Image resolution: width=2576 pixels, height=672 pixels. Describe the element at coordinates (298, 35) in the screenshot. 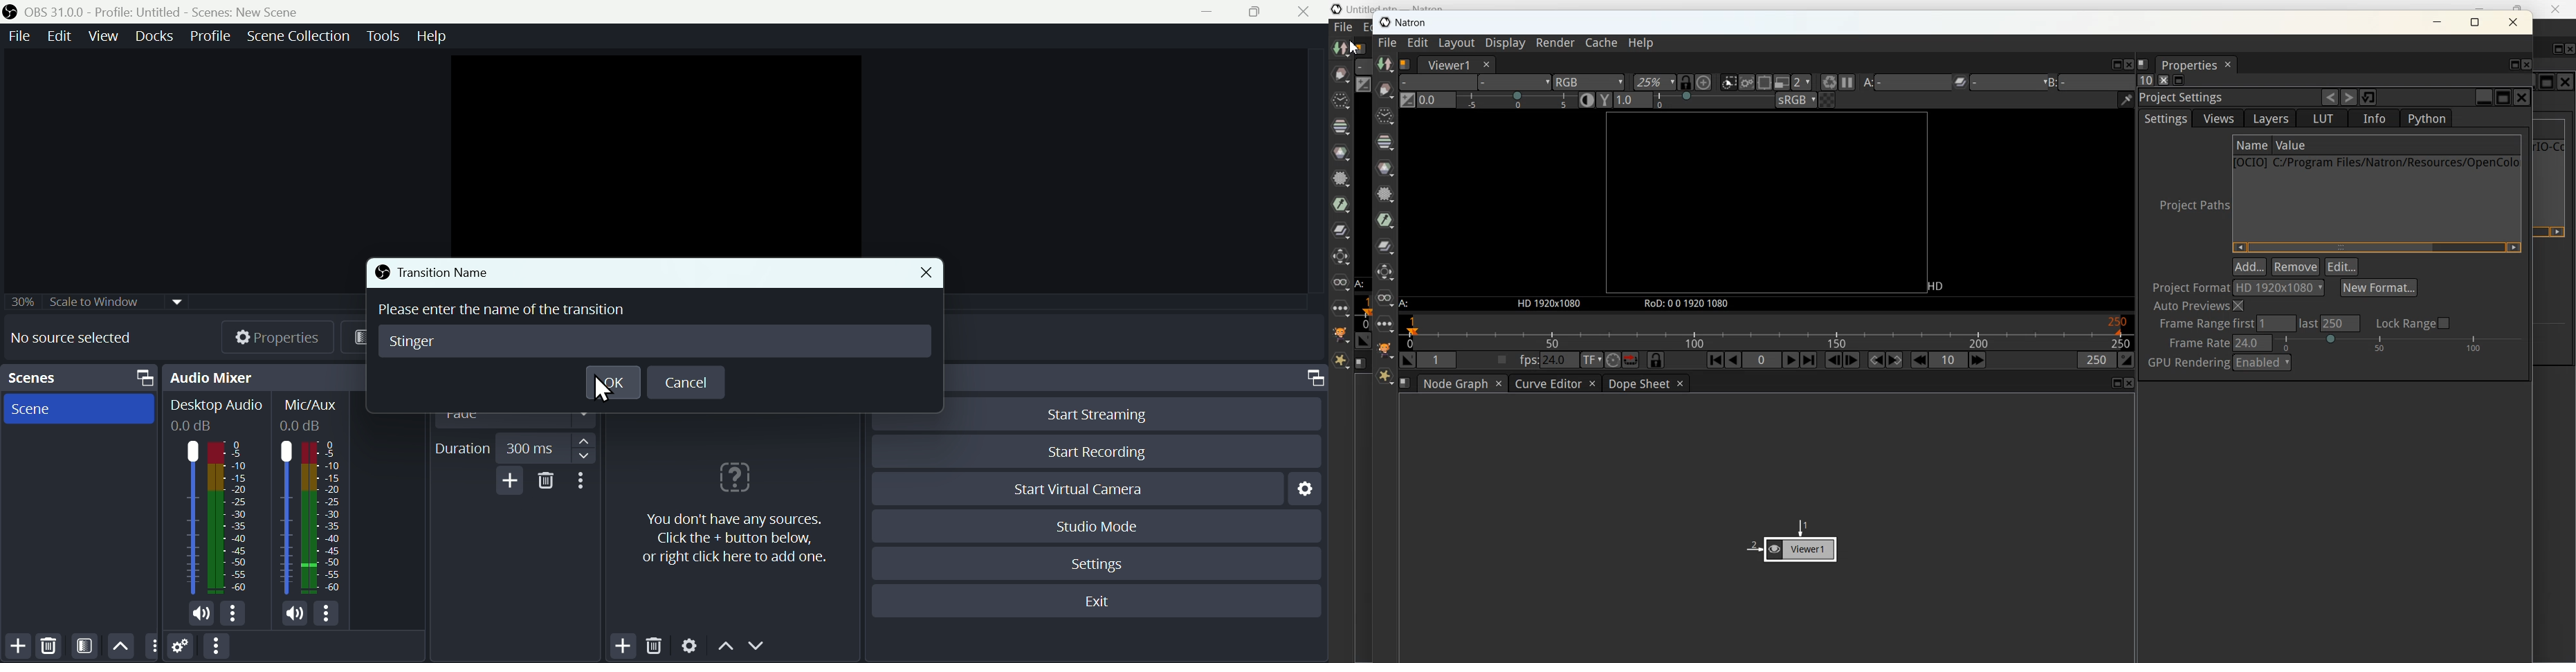

I see `` at that location.